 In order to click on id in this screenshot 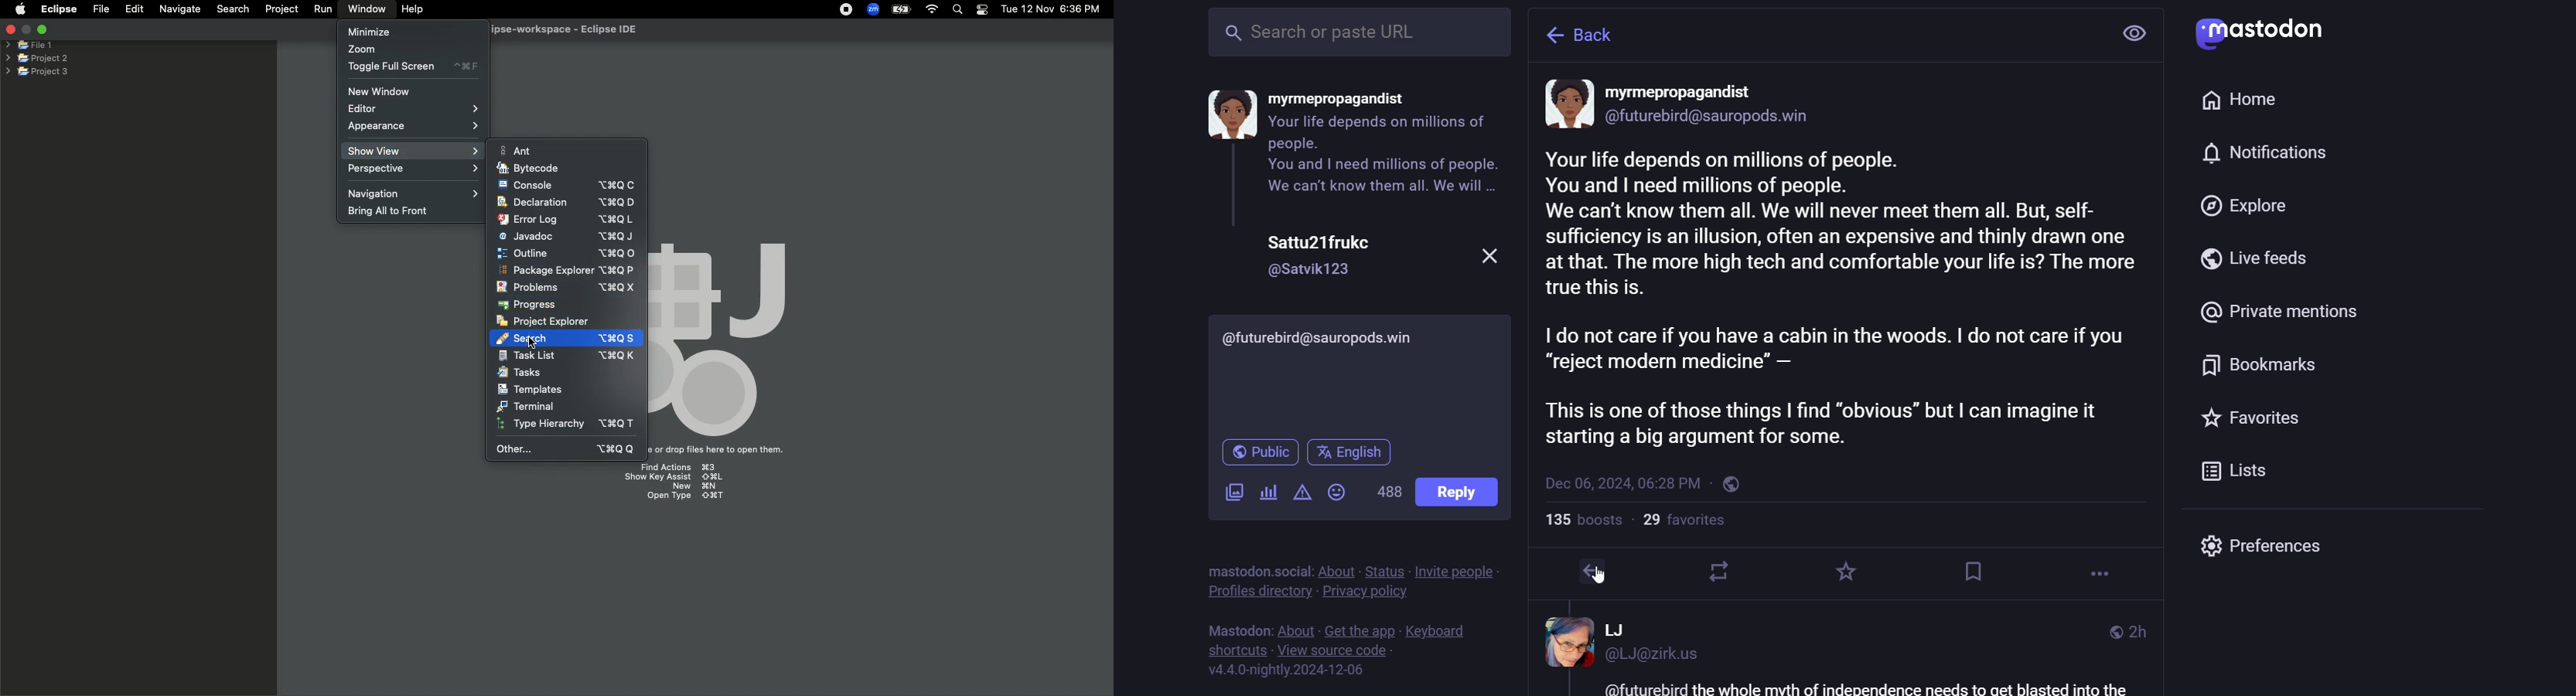, I will do `click(1316, 270)`.